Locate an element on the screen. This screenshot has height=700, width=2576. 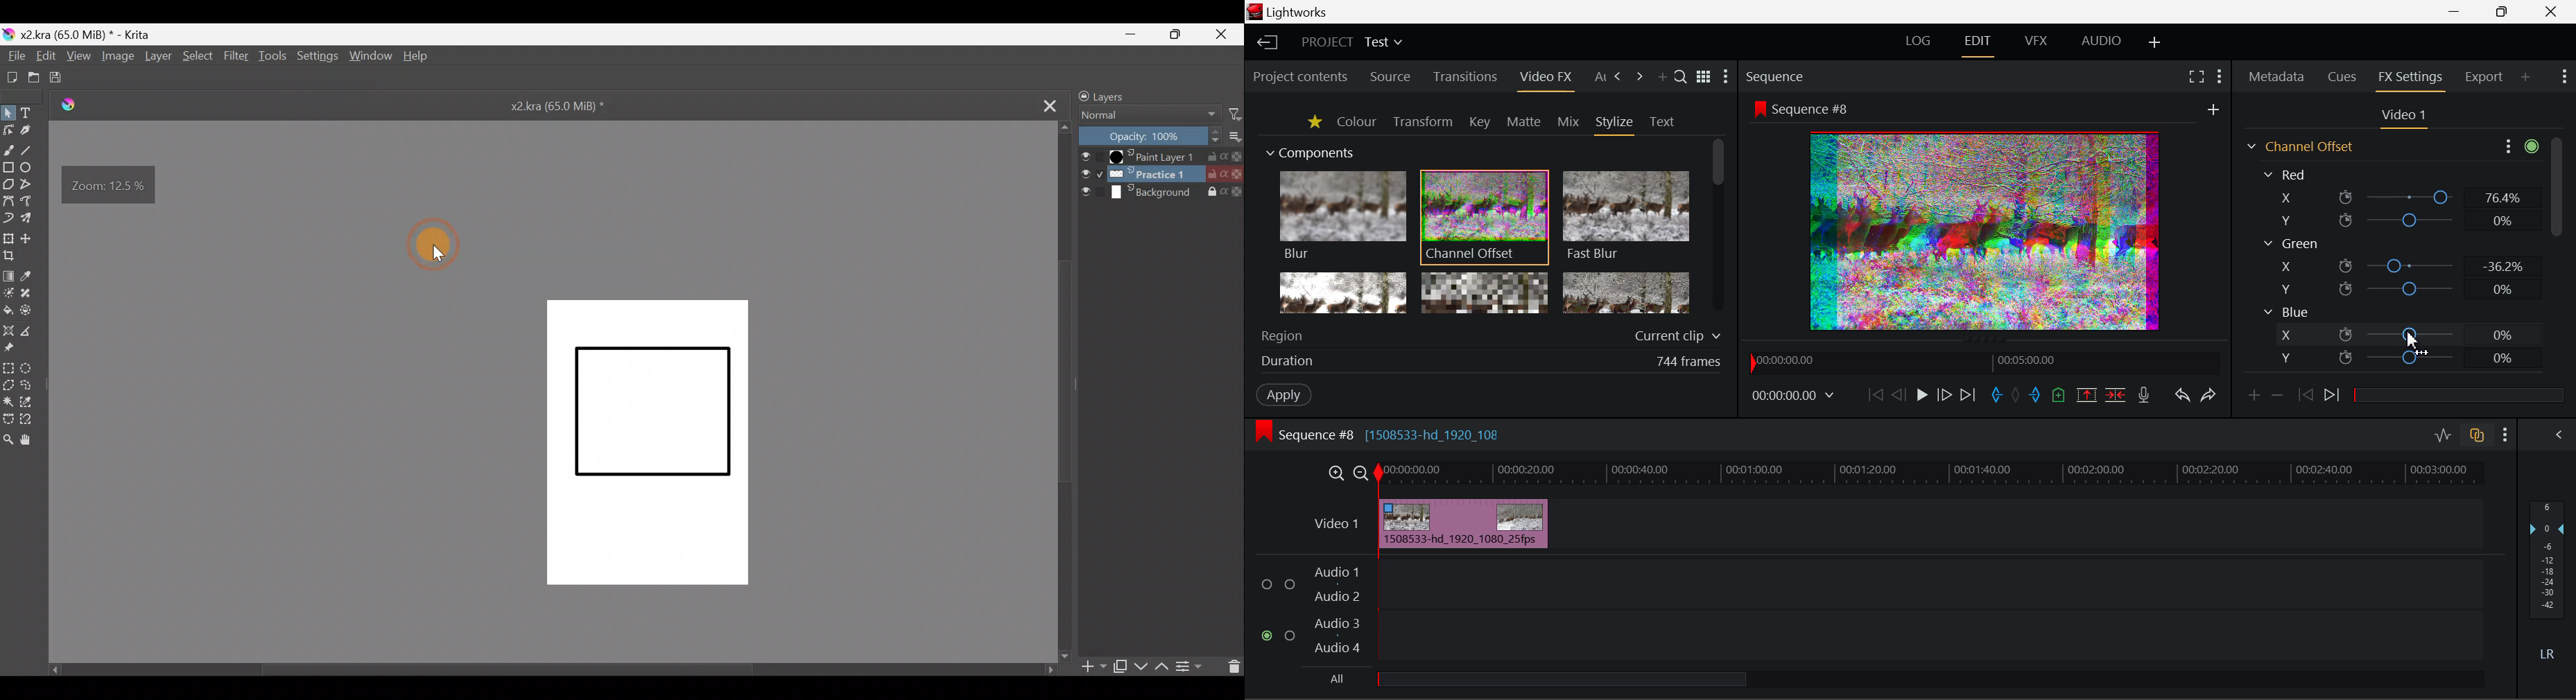
MOUSE_DOWN Cursor Position is located at coordinates (2408, 337).